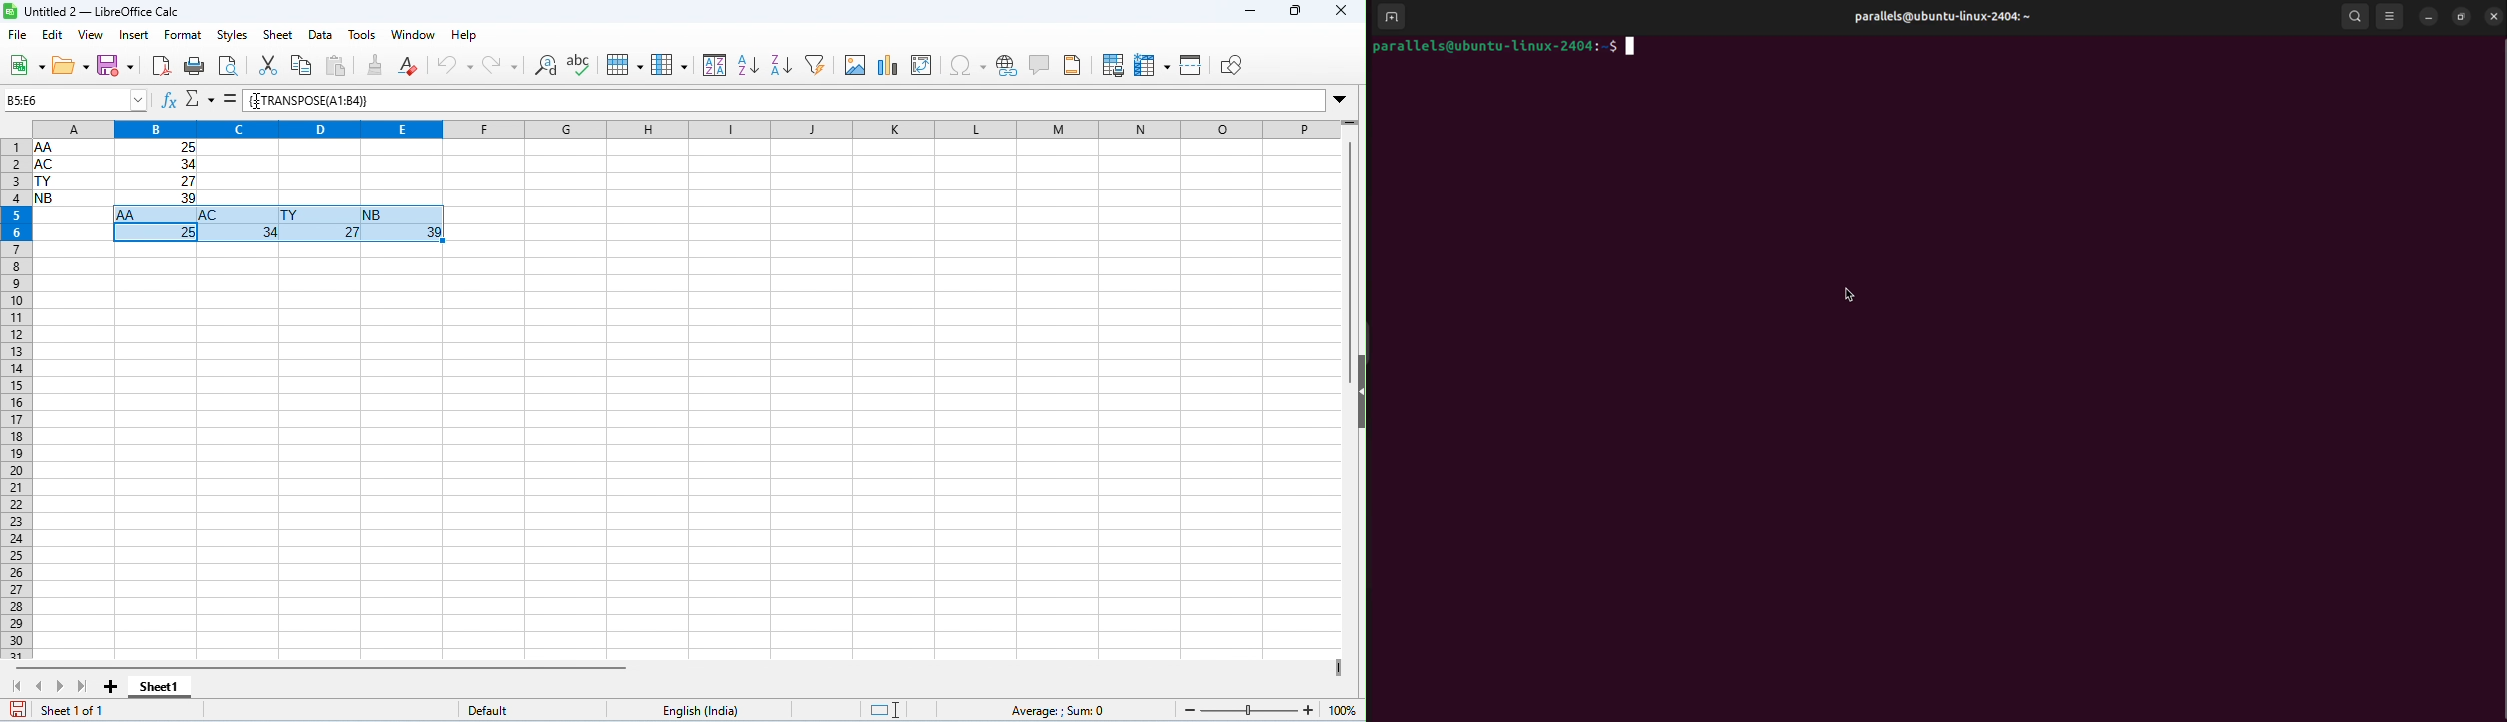  What do you see at coordinates (80, 684) in the screenshot?
I see `last sheet` at bounding box center [80, 684].